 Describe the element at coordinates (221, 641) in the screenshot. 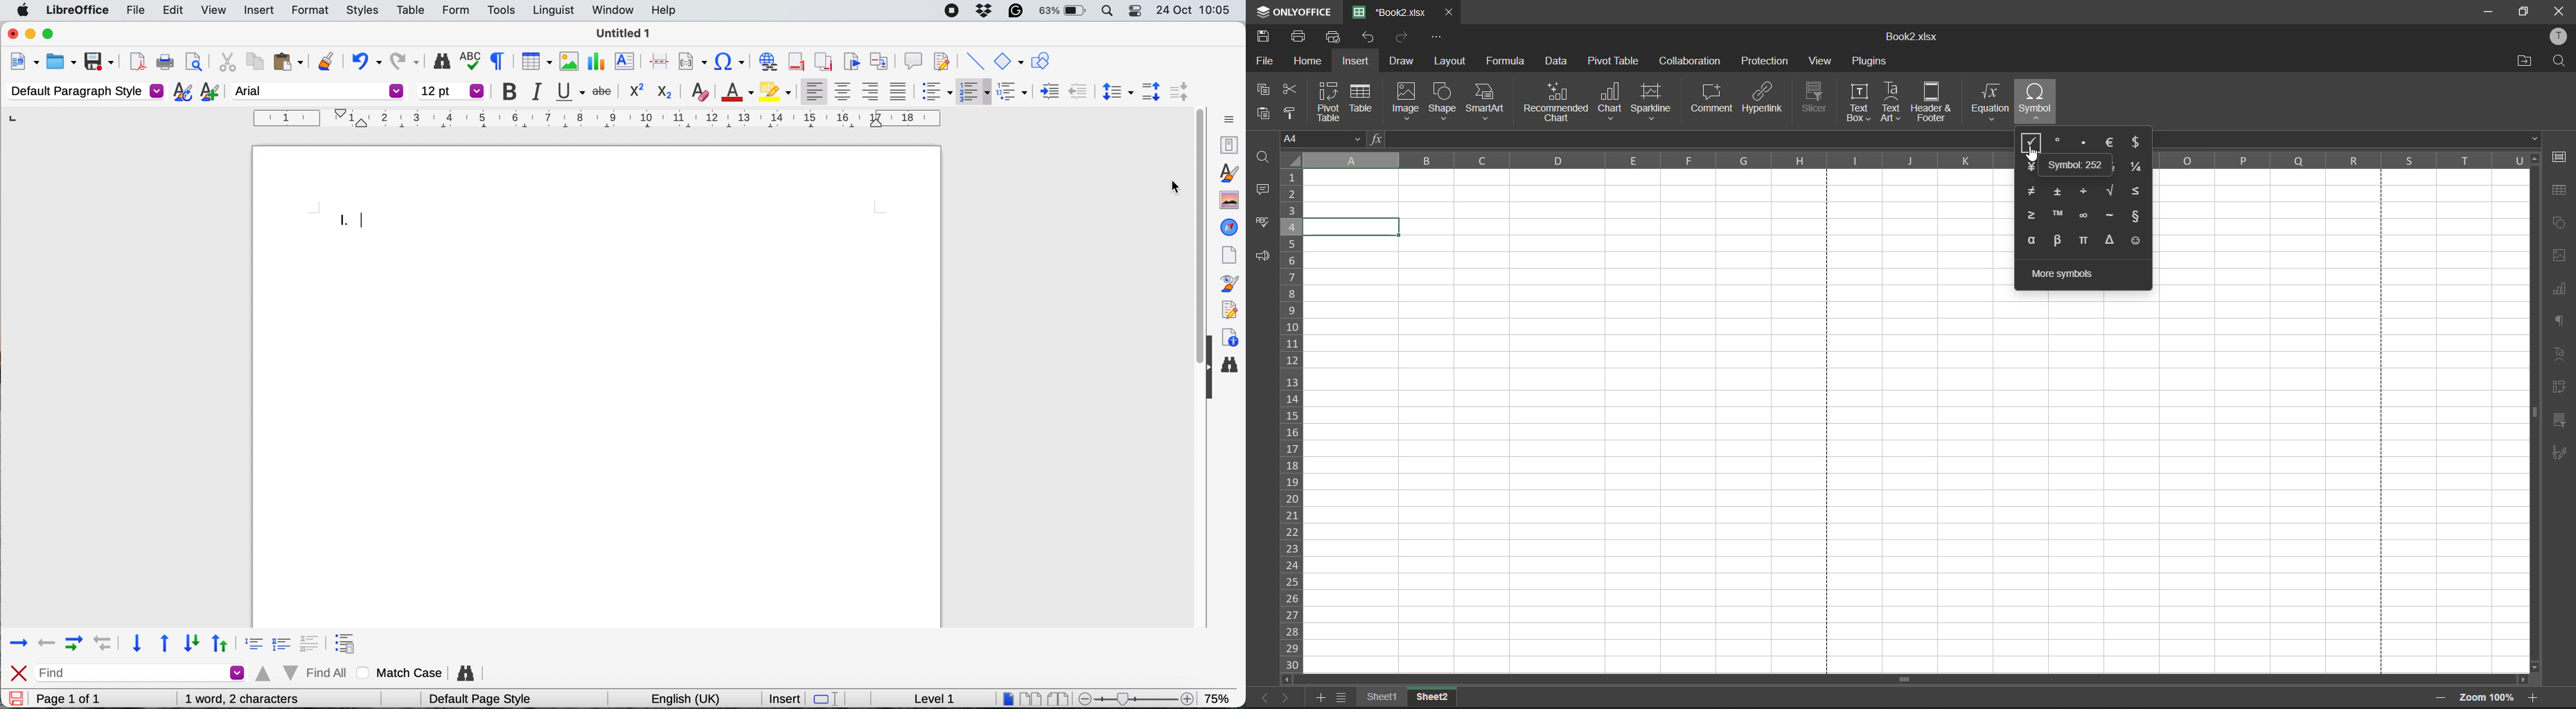

I see `up` at that location.